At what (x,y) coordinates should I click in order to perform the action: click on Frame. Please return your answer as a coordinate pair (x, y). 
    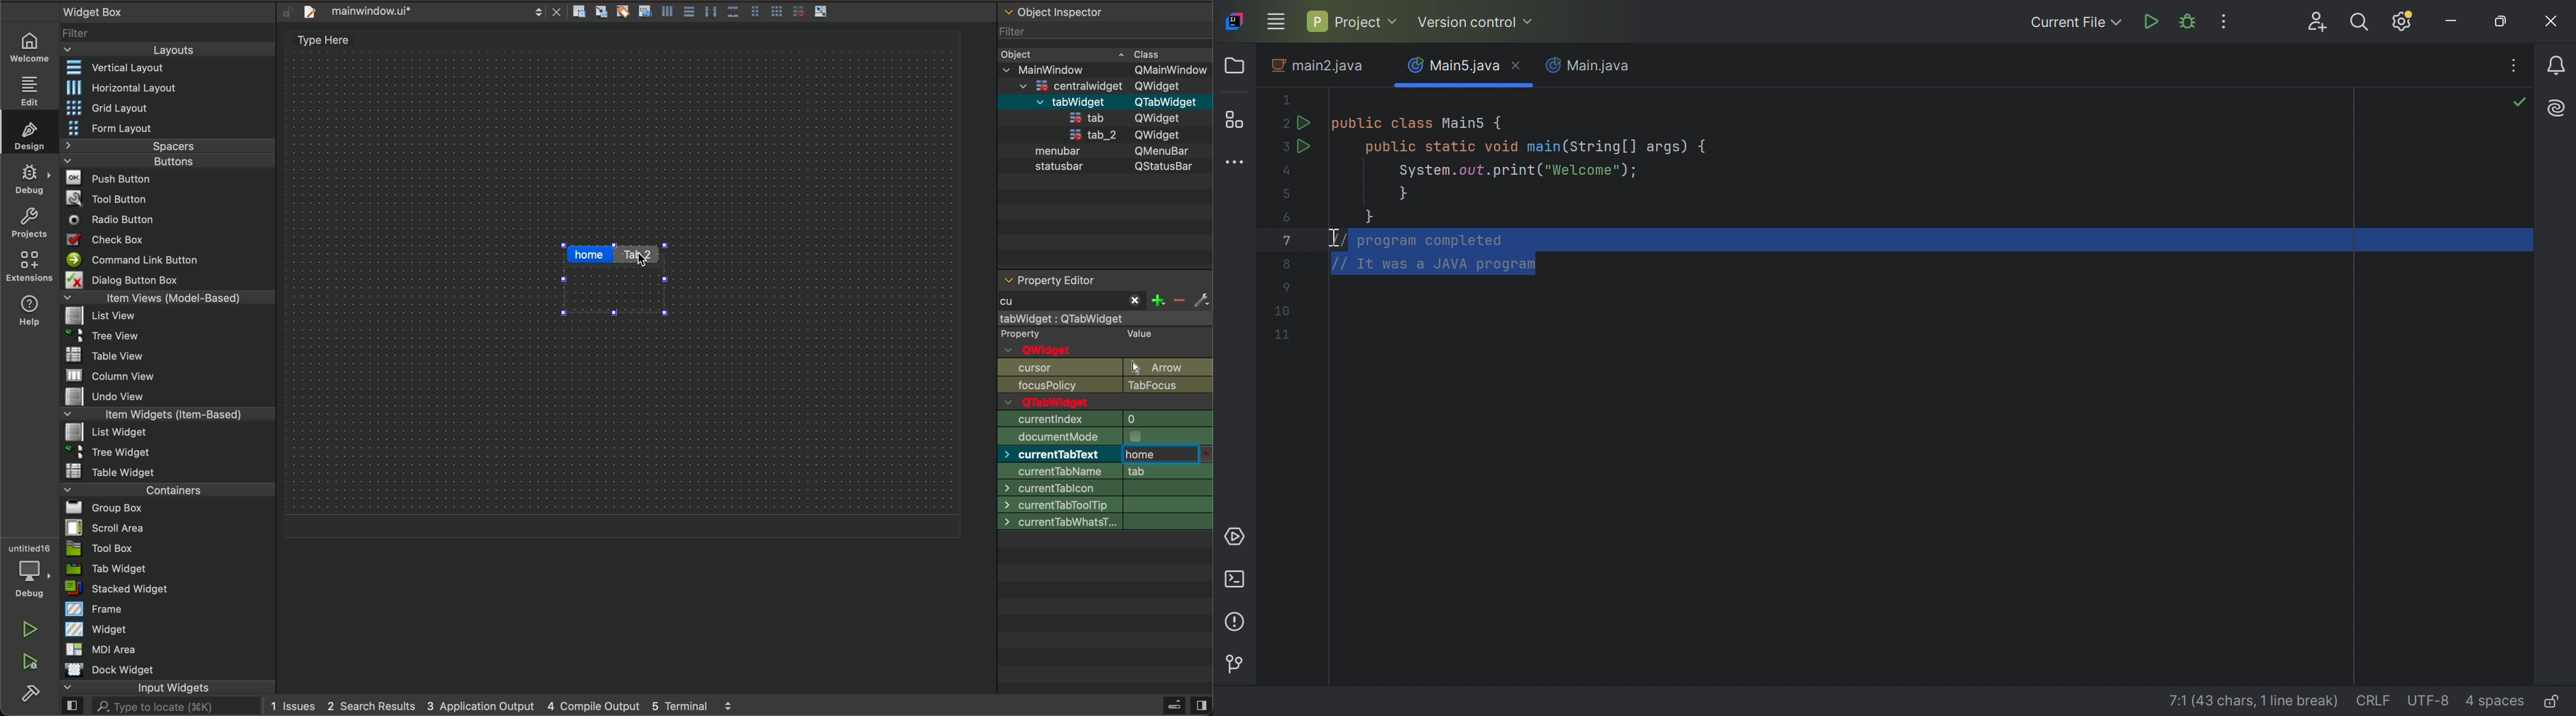
    Looking at the image, I should click on (89, 609).